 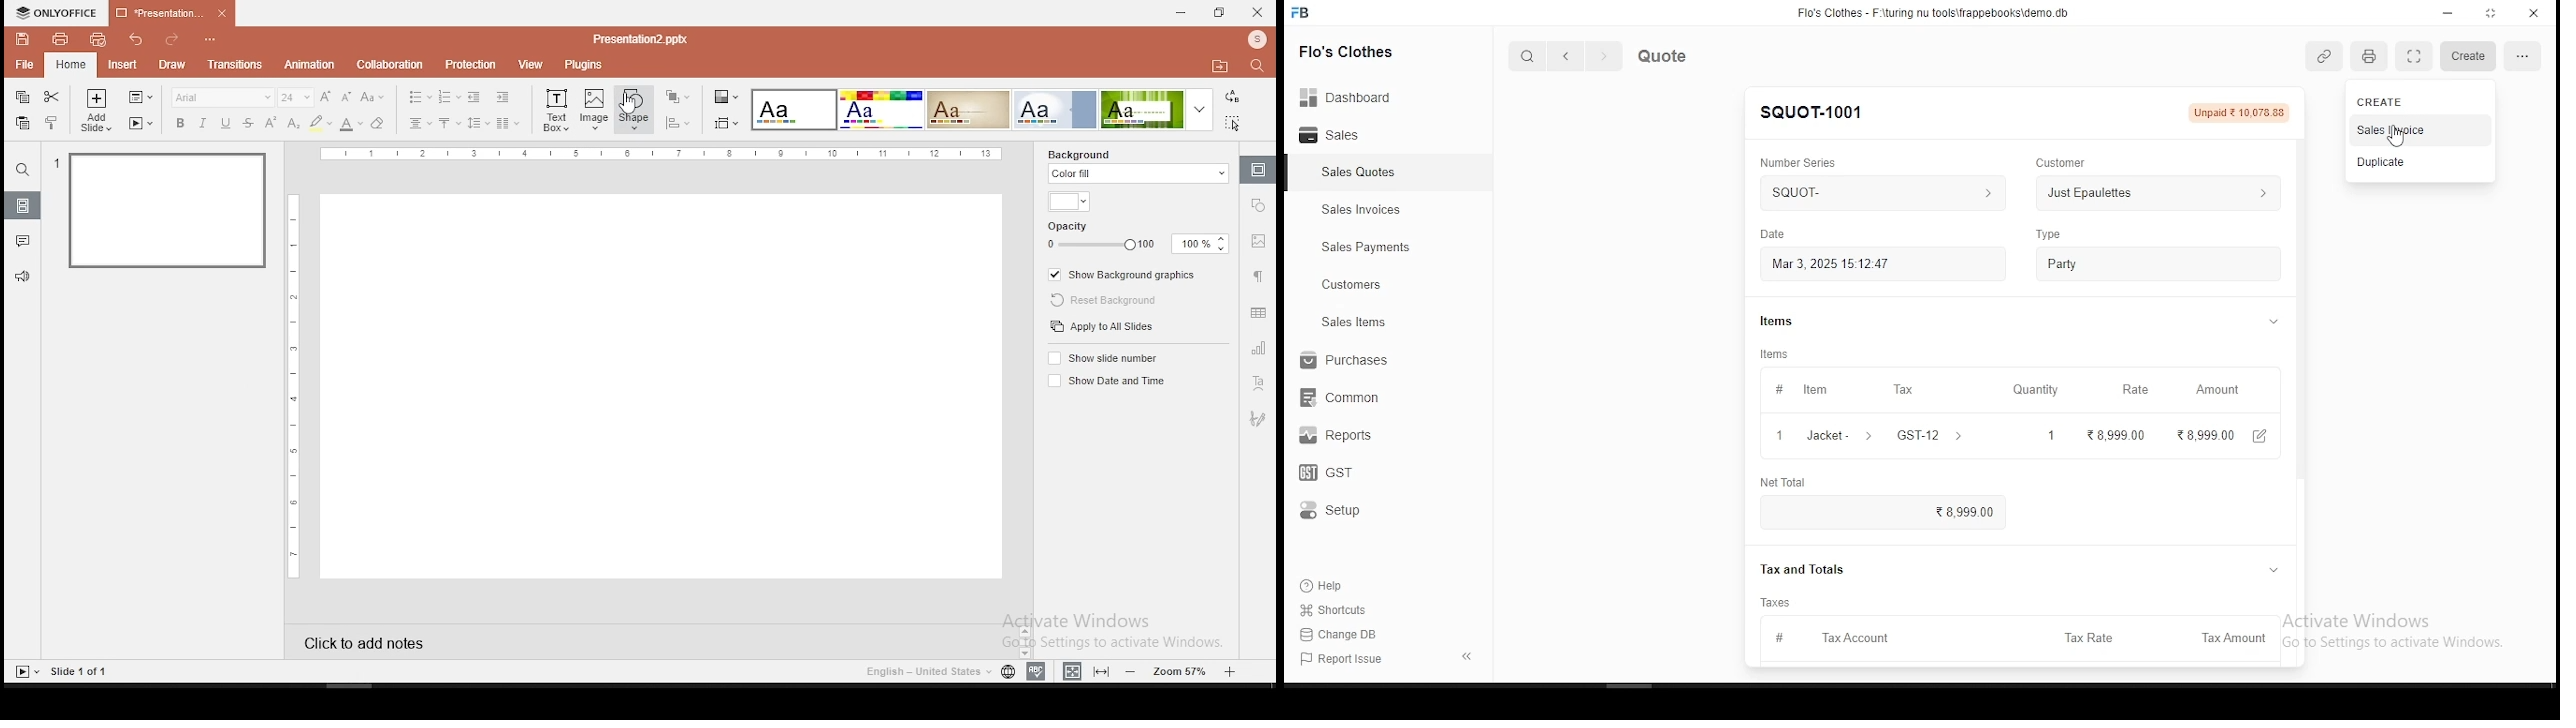 I want to click on sales, so click(x=1355, y=172).